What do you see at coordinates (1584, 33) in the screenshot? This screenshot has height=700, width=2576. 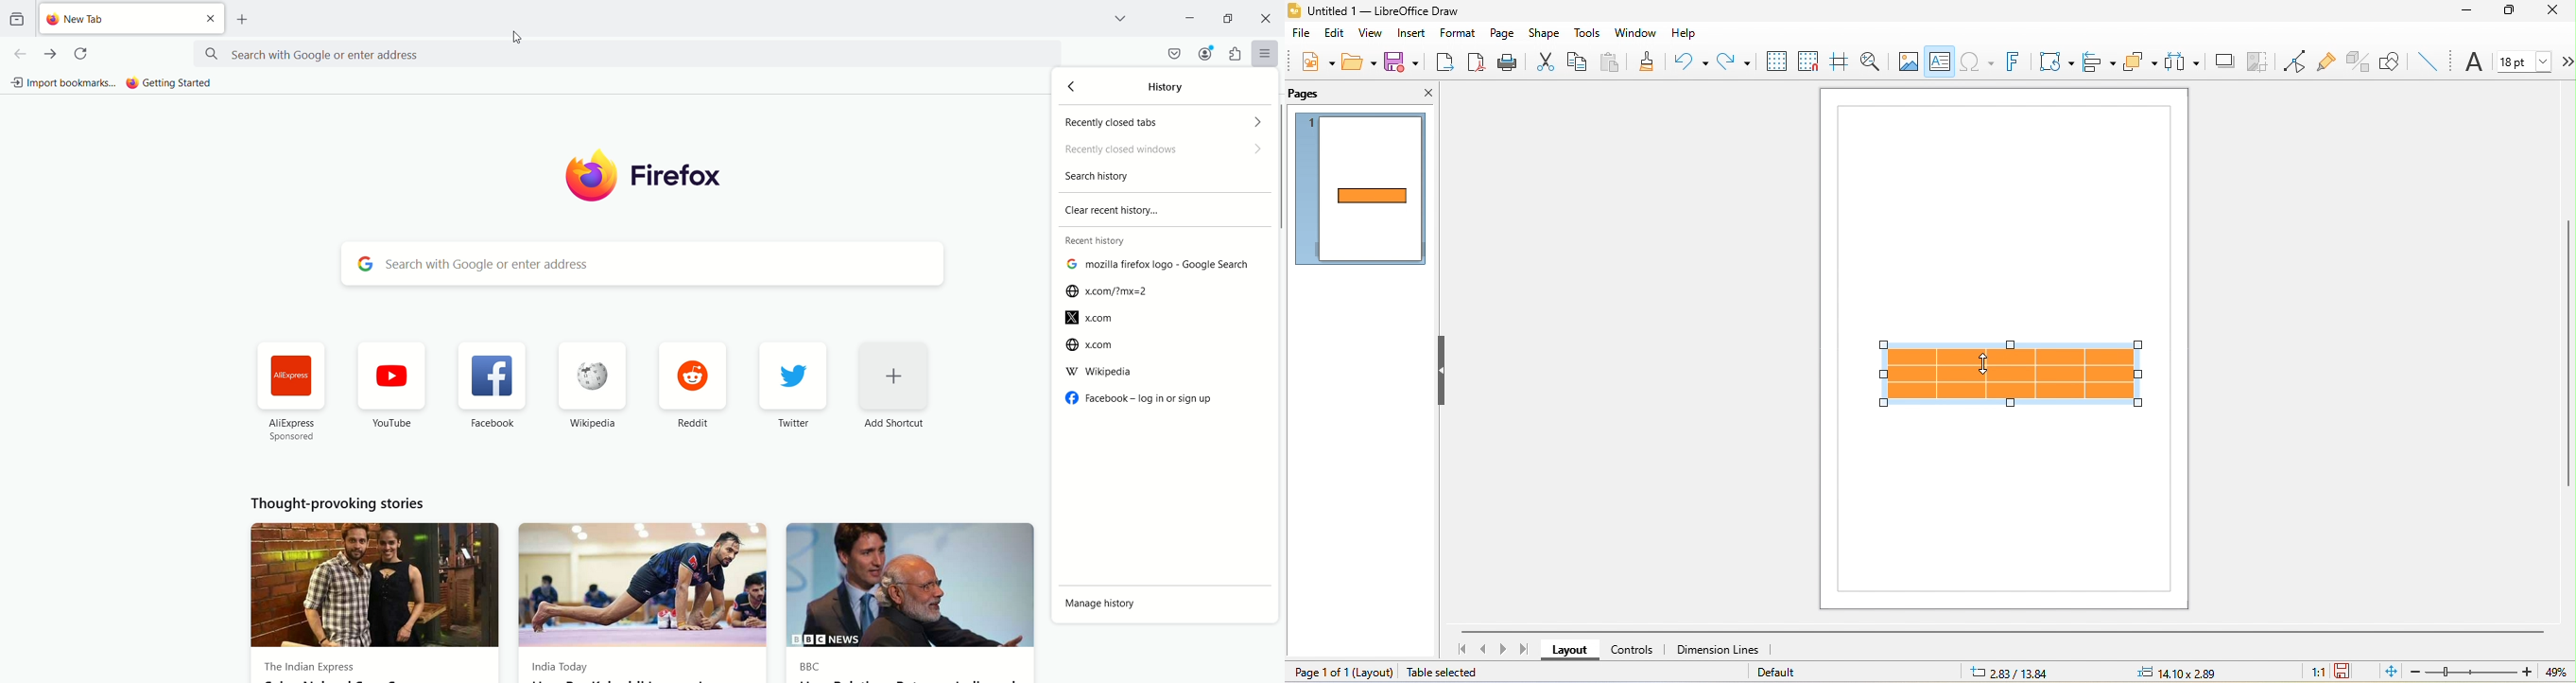 I see `tools` at bounding box center [1584, 33].